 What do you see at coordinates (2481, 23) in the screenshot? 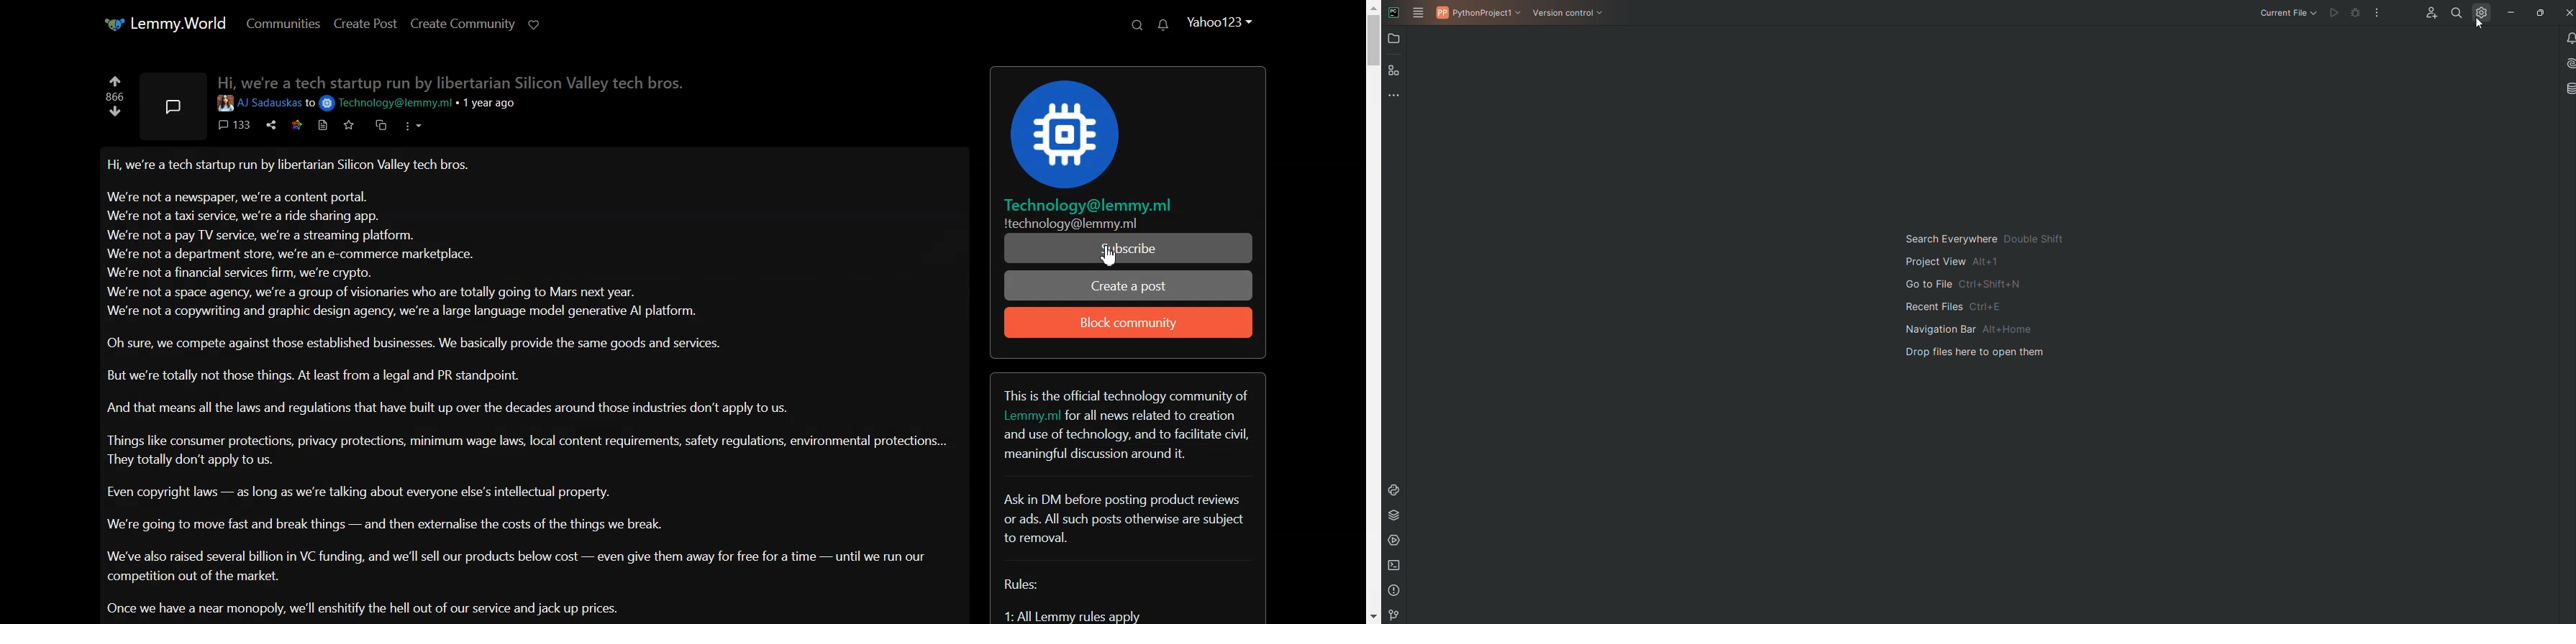
I see `Cursor` at bounding box center [2481, 23].